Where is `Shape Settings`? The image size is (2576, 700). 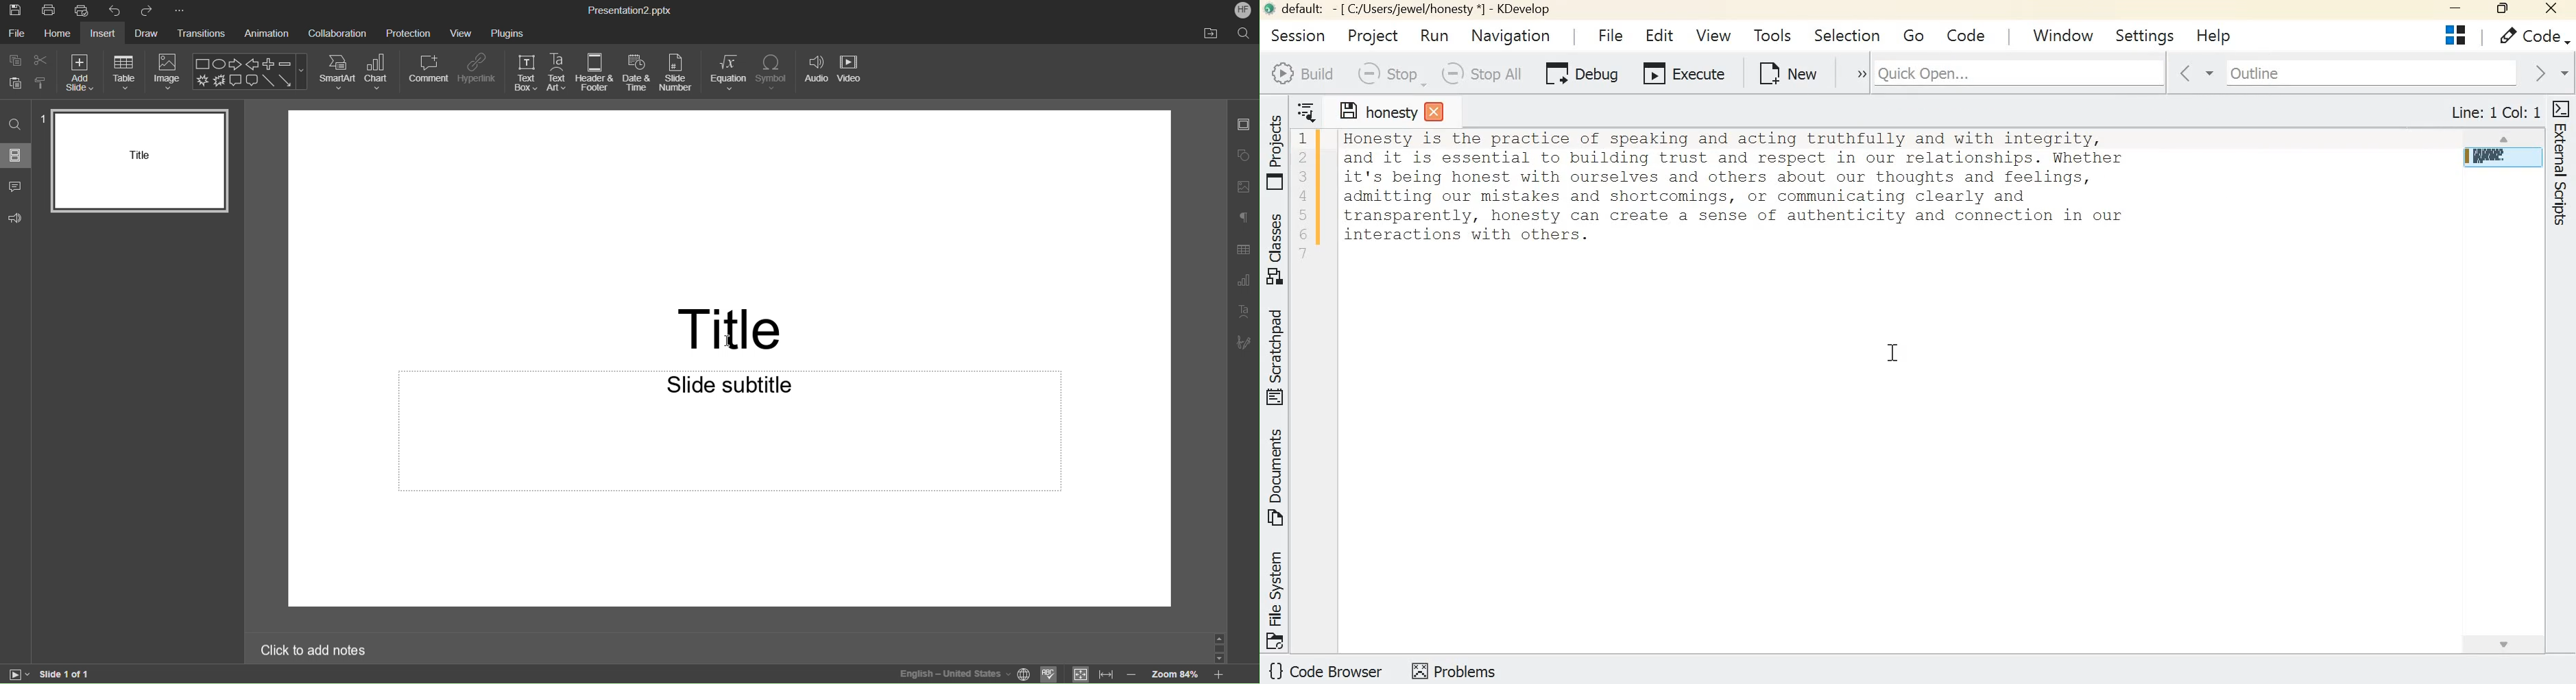
Shape Settings is located at coordinates (1244, 156).